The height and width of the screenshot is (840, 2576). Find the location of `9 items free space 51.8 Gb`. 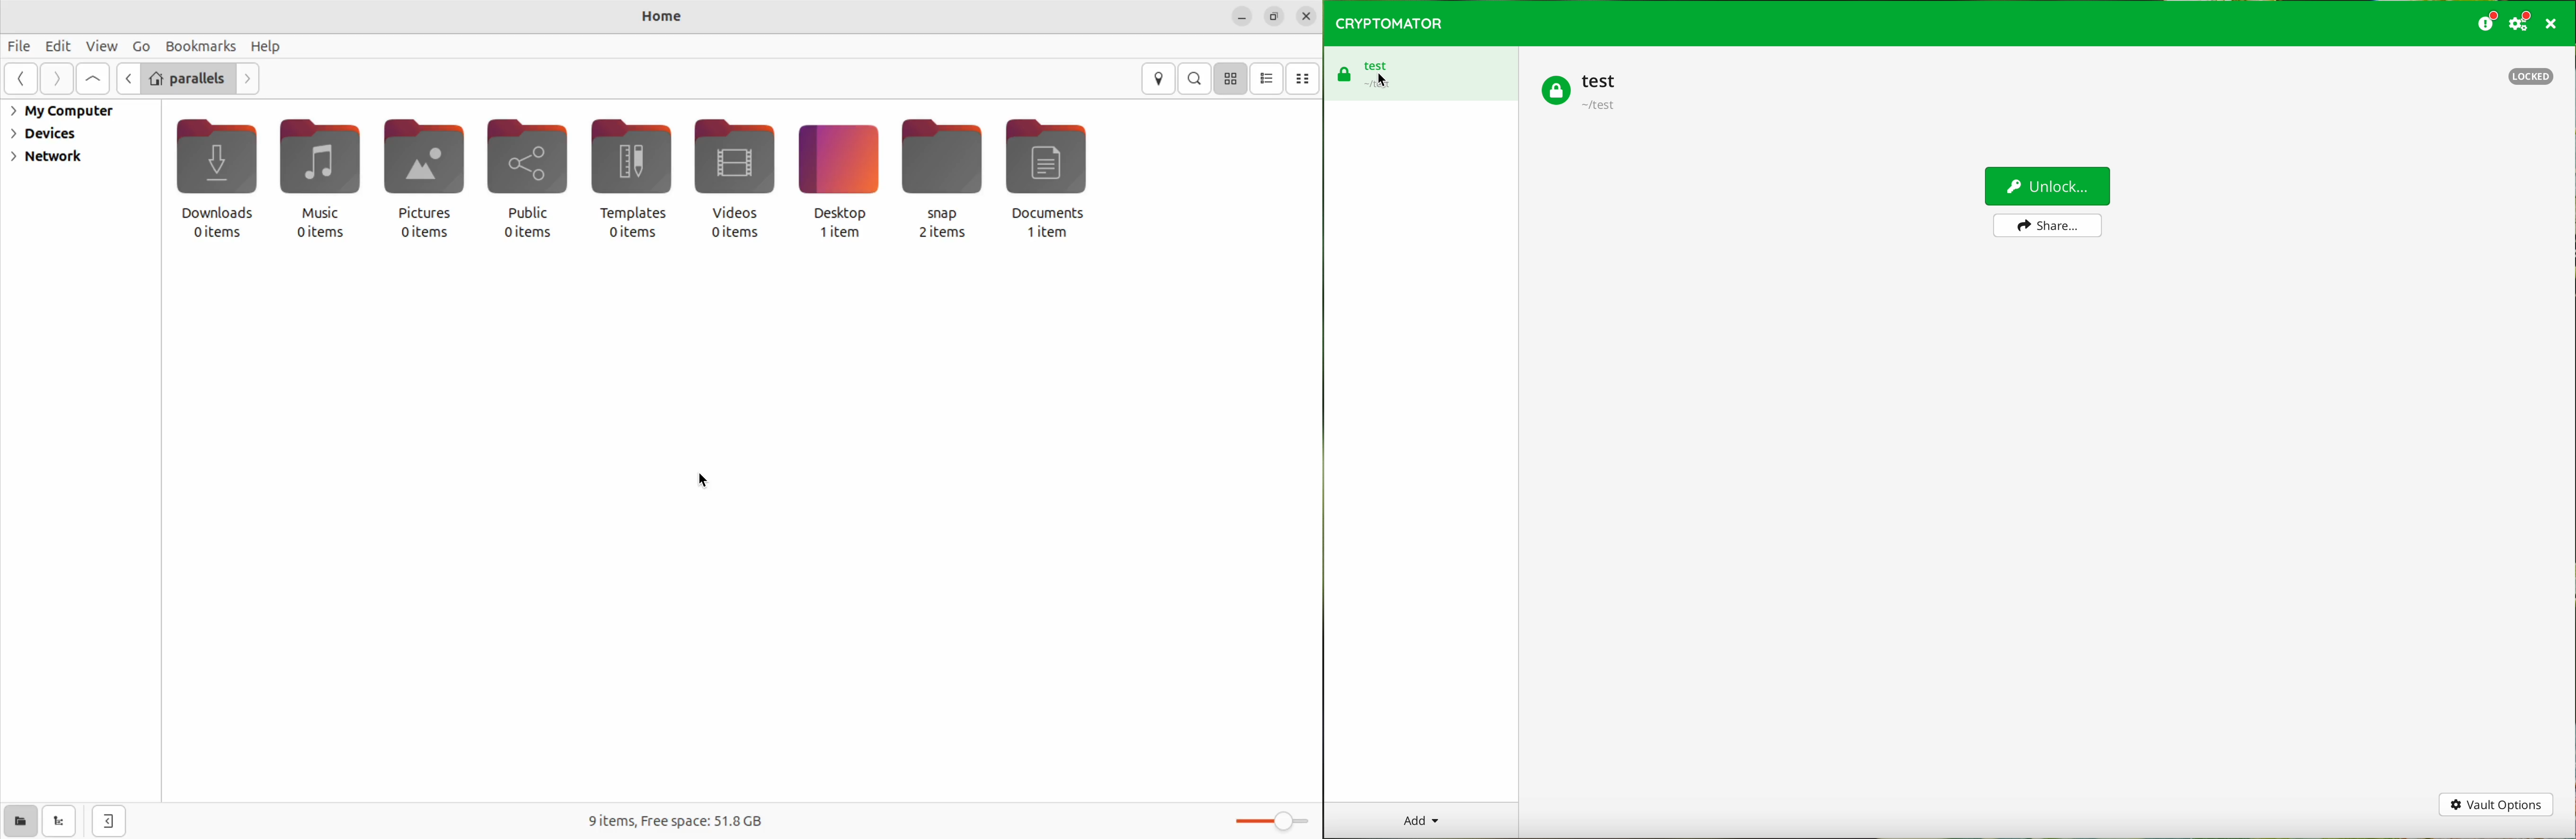

9 items free space 51.8 Gb is located at coordinates (677, 820).